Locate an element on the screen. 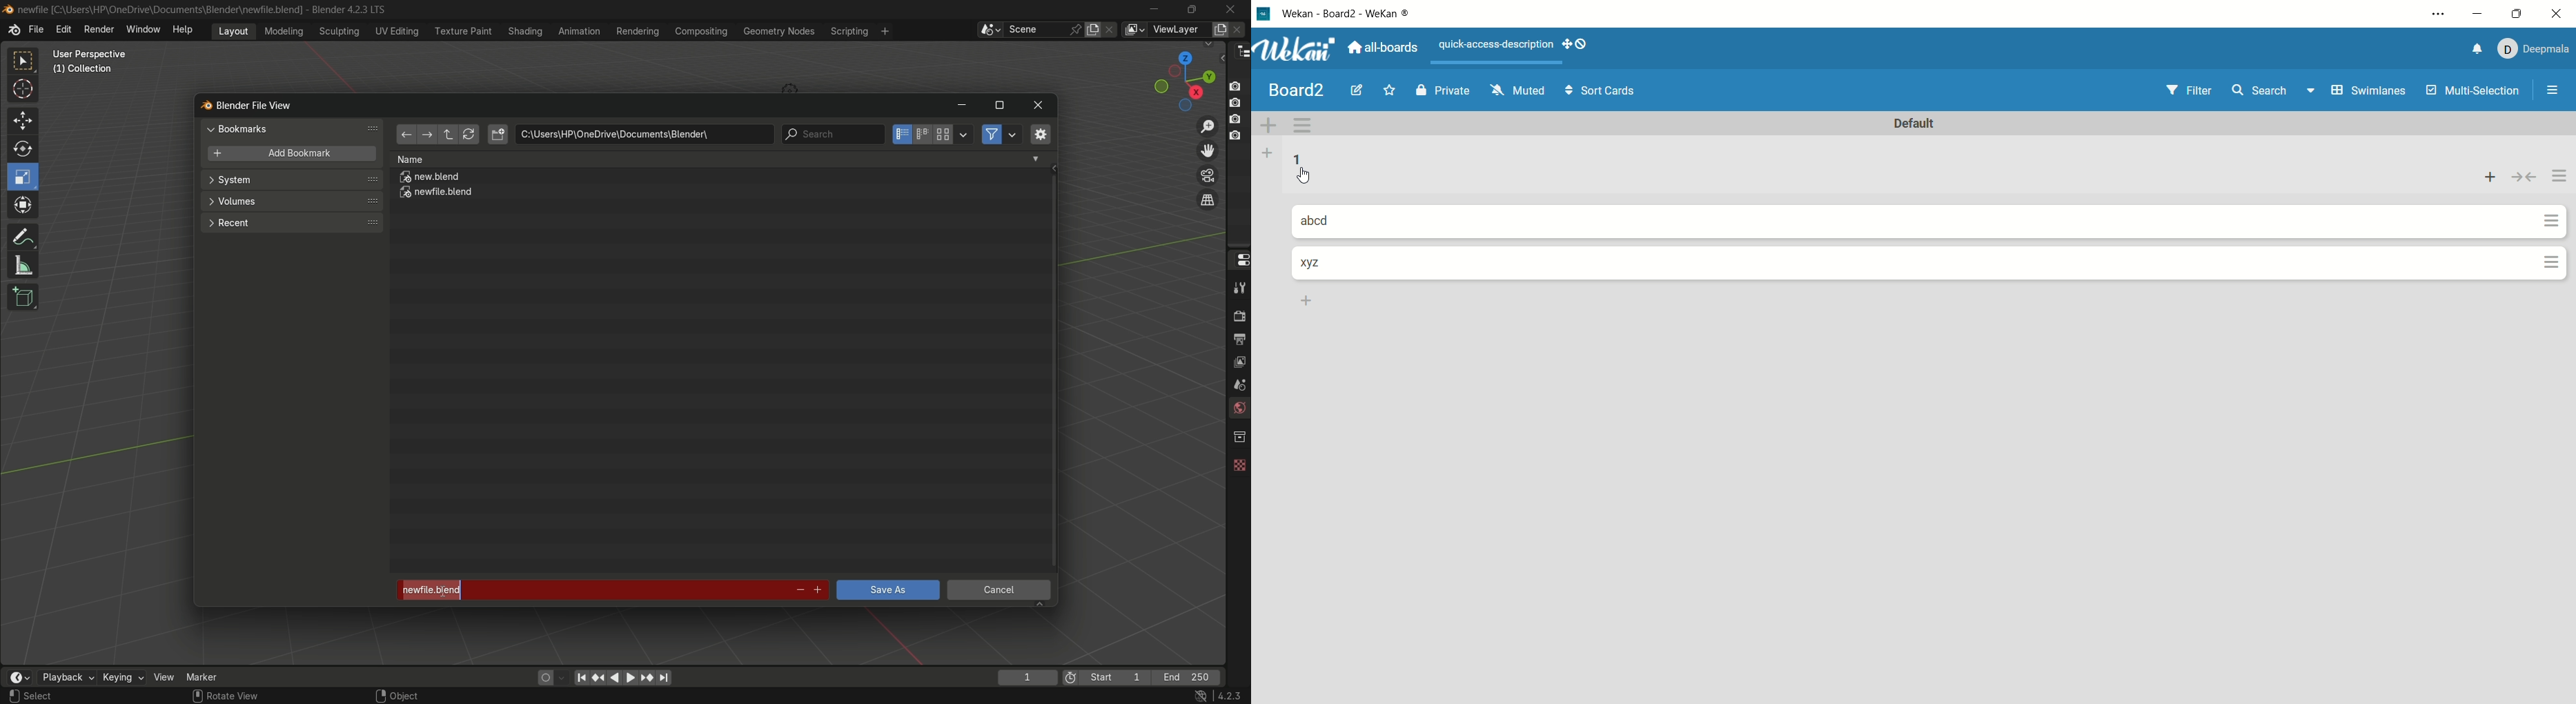  decrement number in file name is located at coordinates (798, 591).